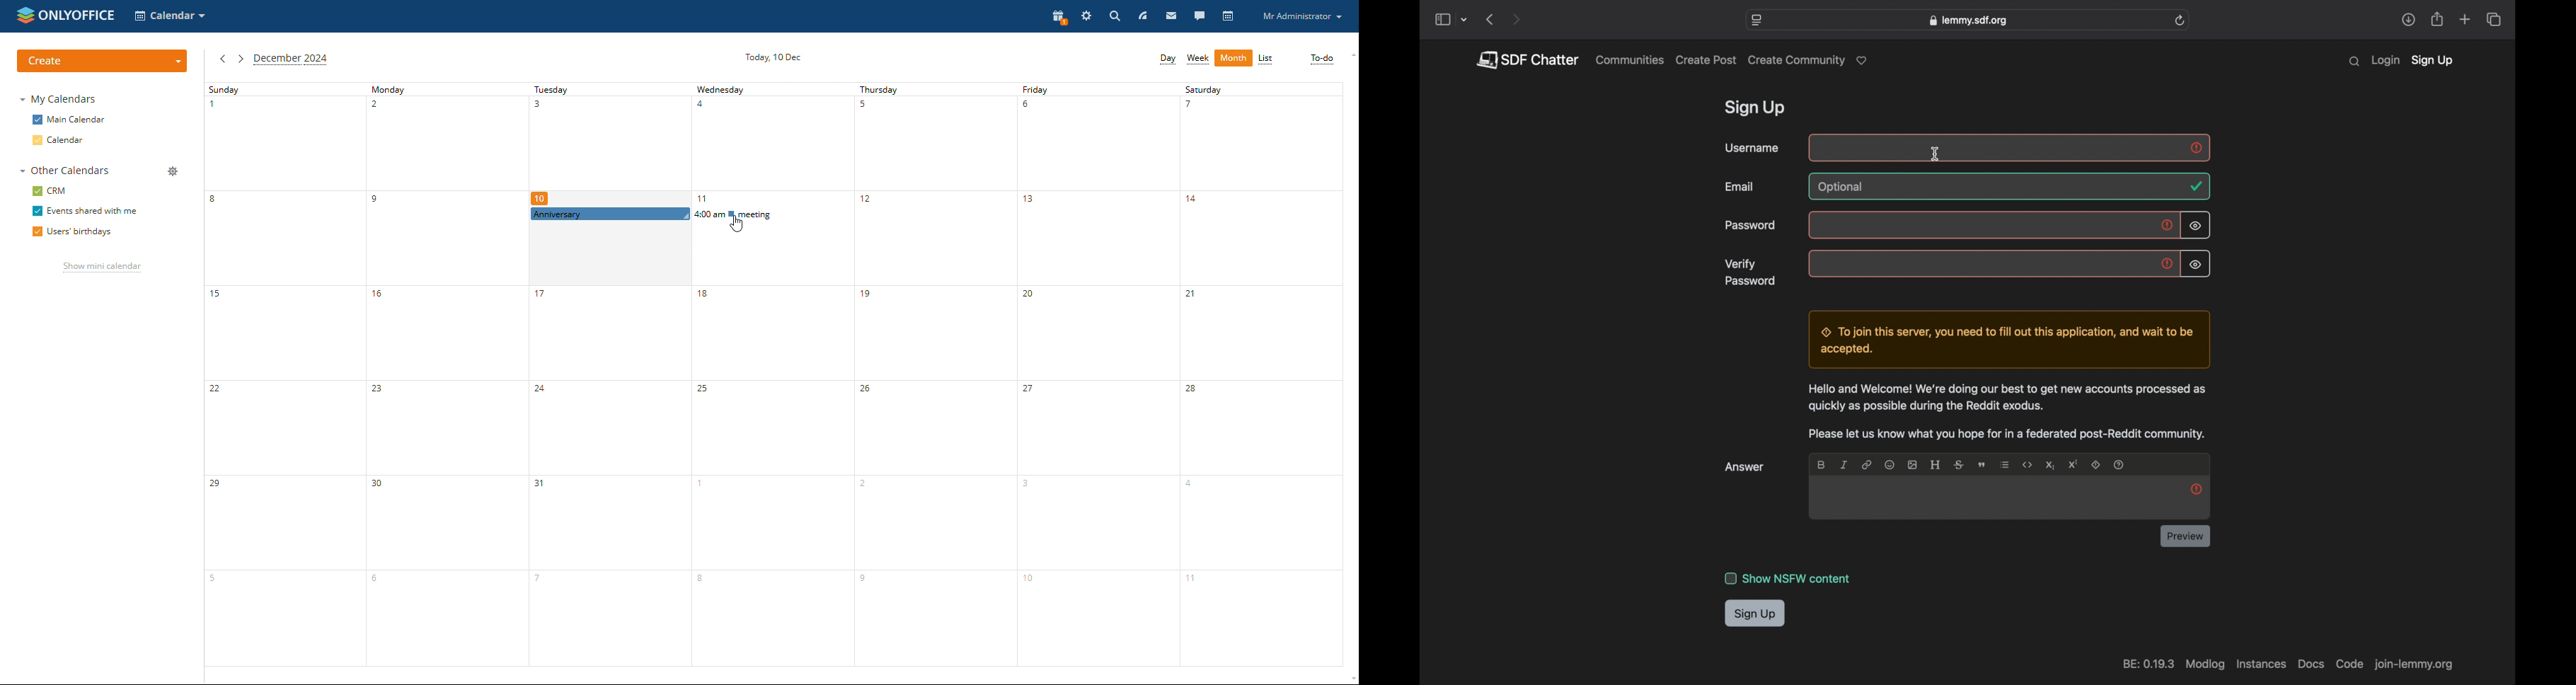 The width and height of the screenshot is (2576, 700). What do you see at coordinates (1350, 679) in the screenshot?
I see `scroll down` at bounding box center [1350, 679].